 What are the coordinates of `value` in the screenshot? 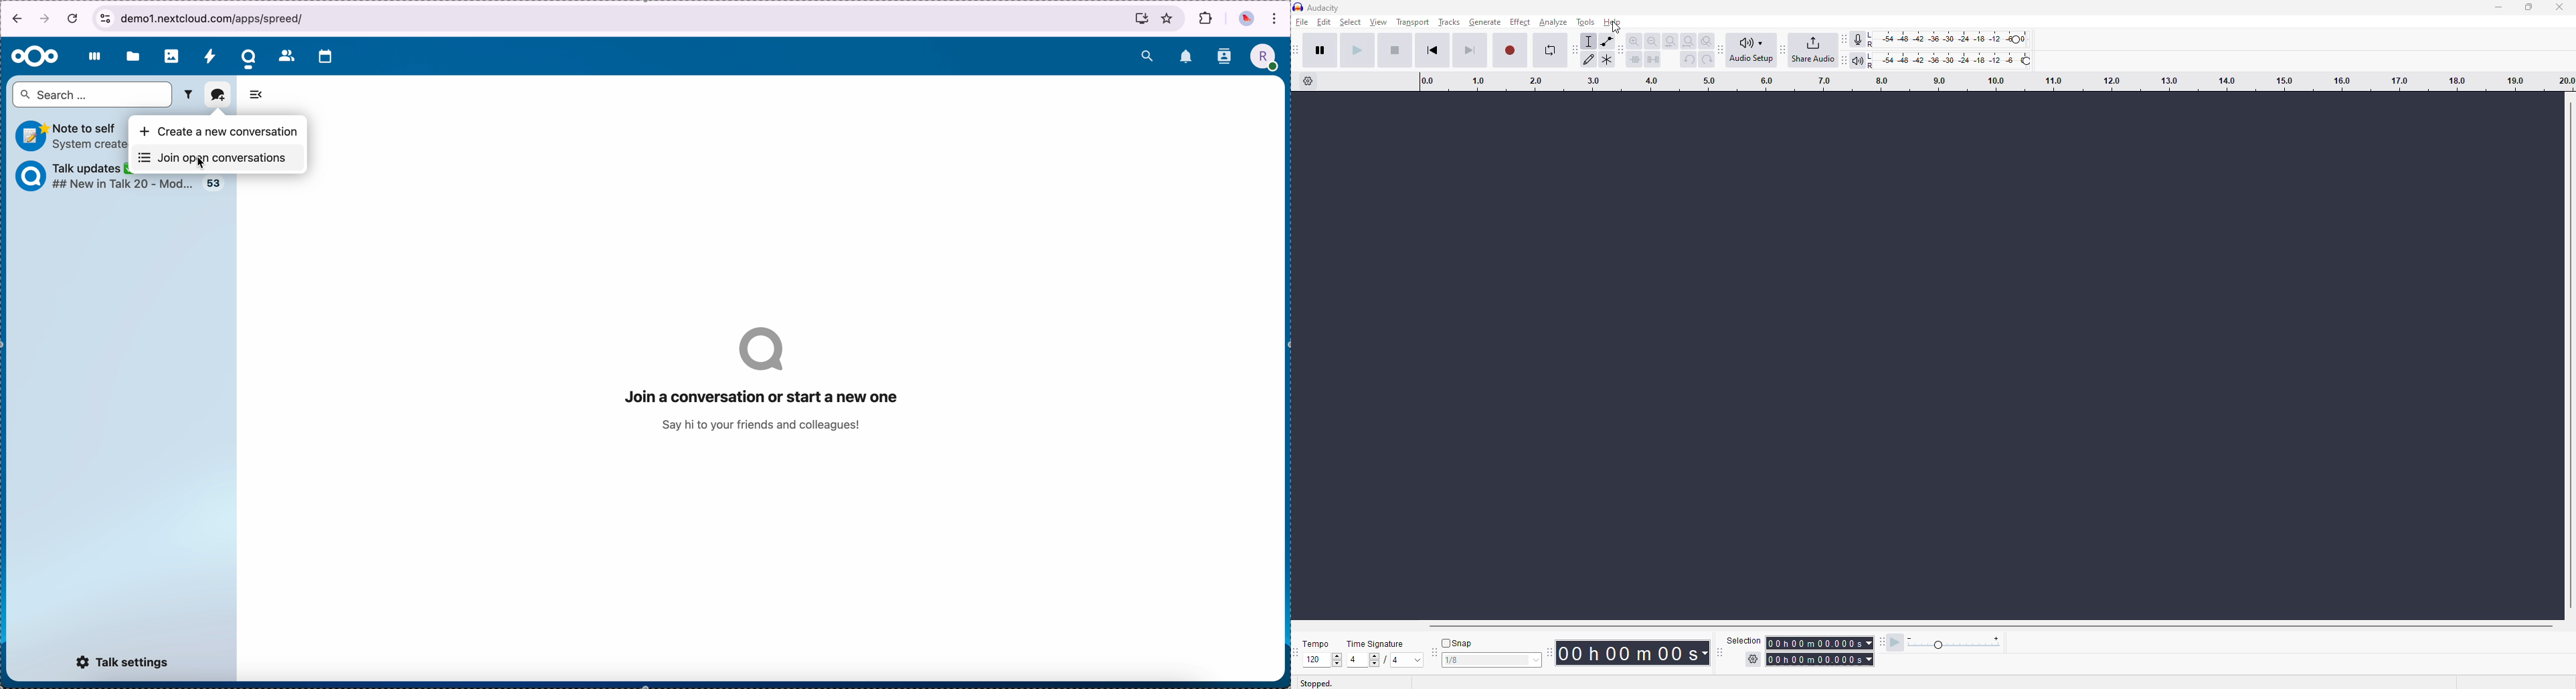 It's located at (1361, 660).